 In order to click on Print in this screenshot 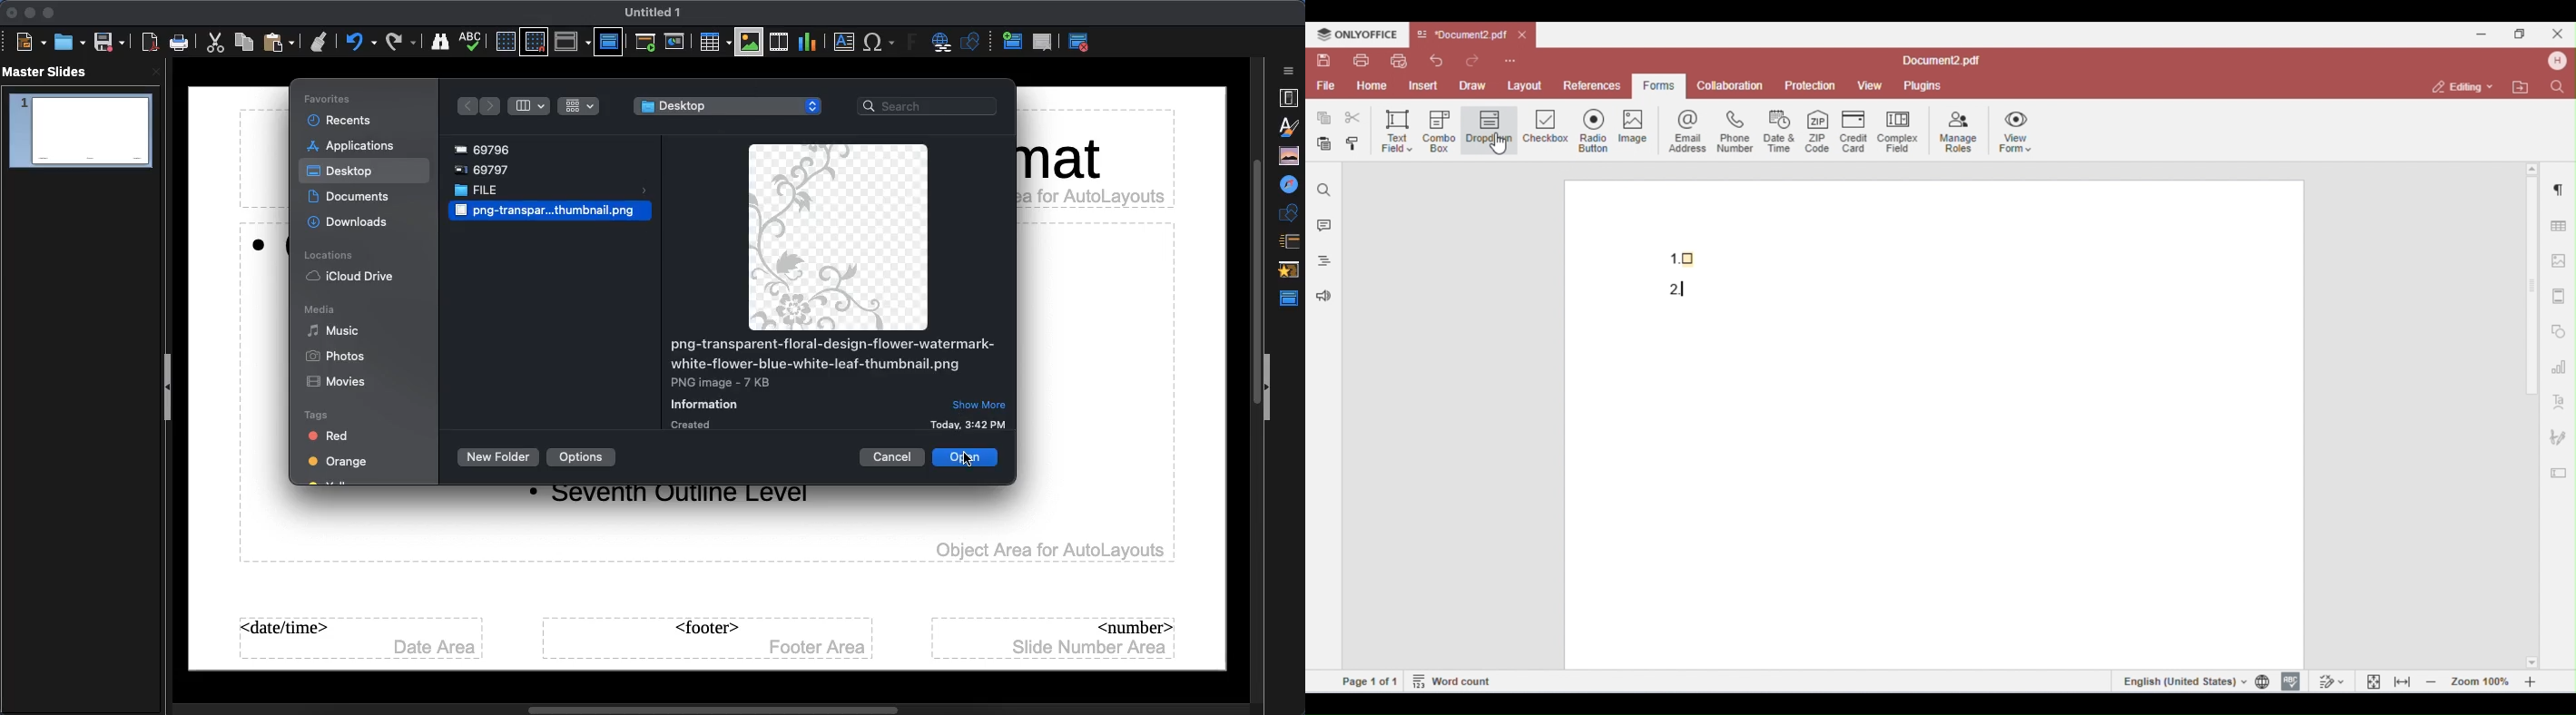, I will do `click(180, 43)`.